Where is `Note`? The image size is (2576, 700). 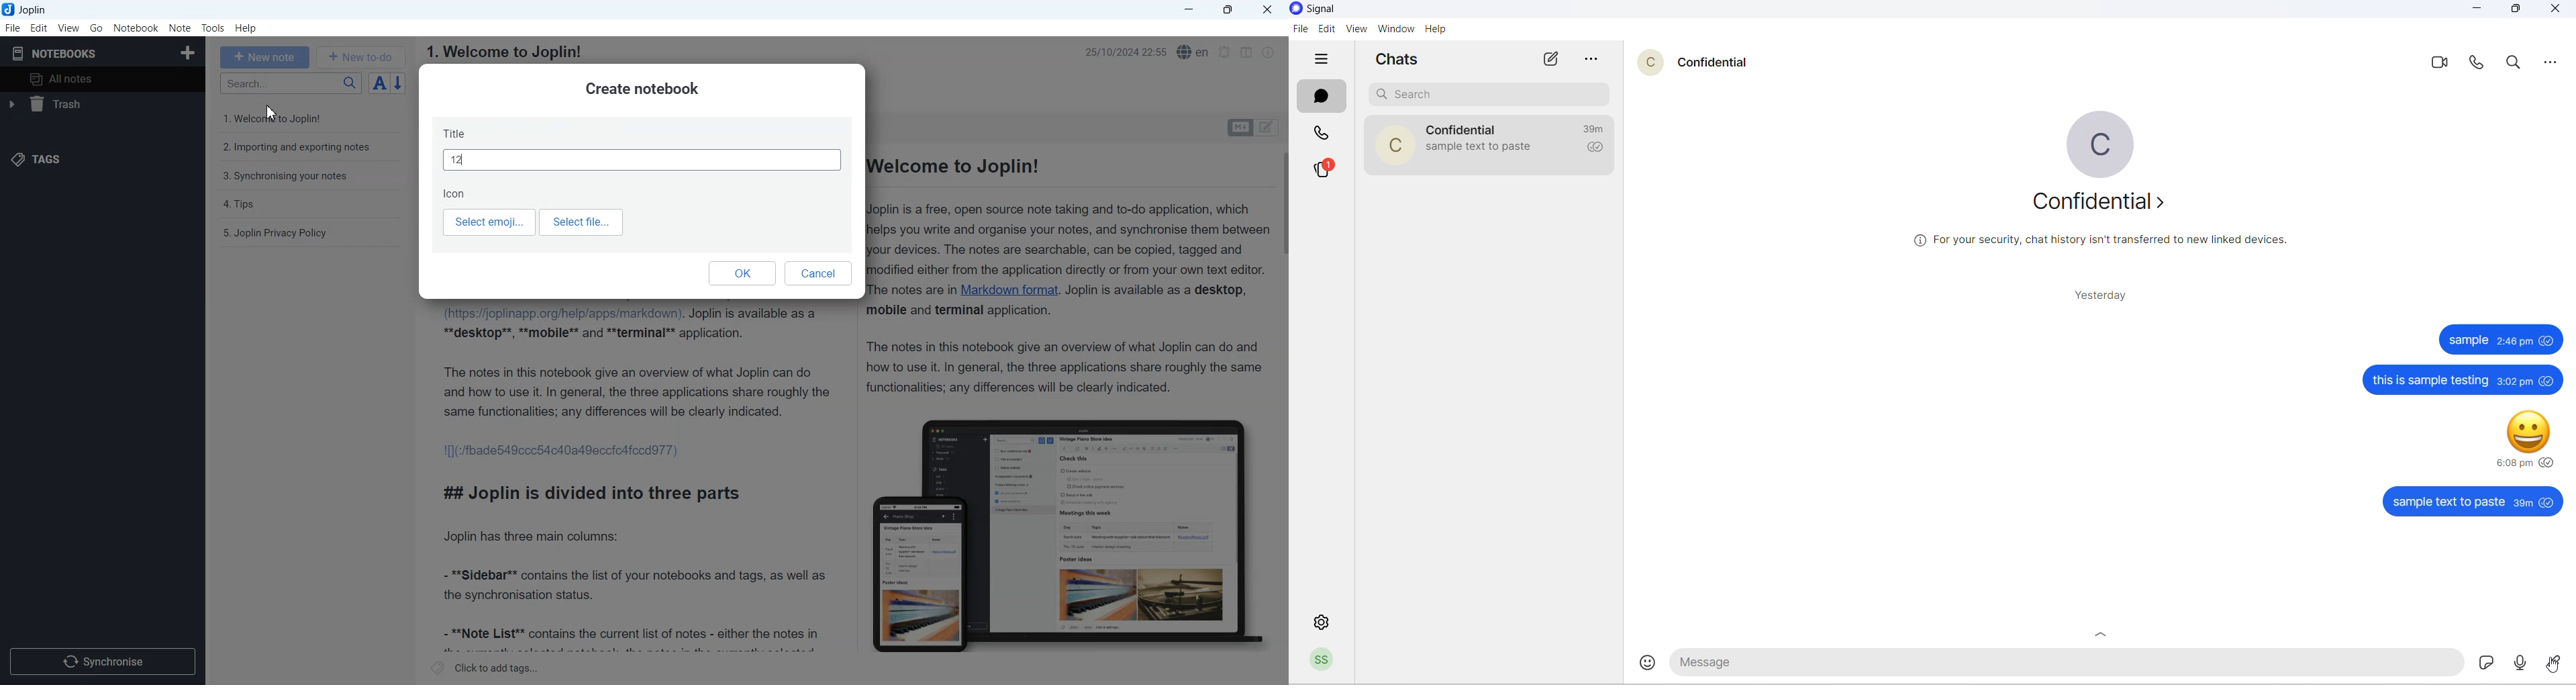
Note is located at coordinates (179, 28).